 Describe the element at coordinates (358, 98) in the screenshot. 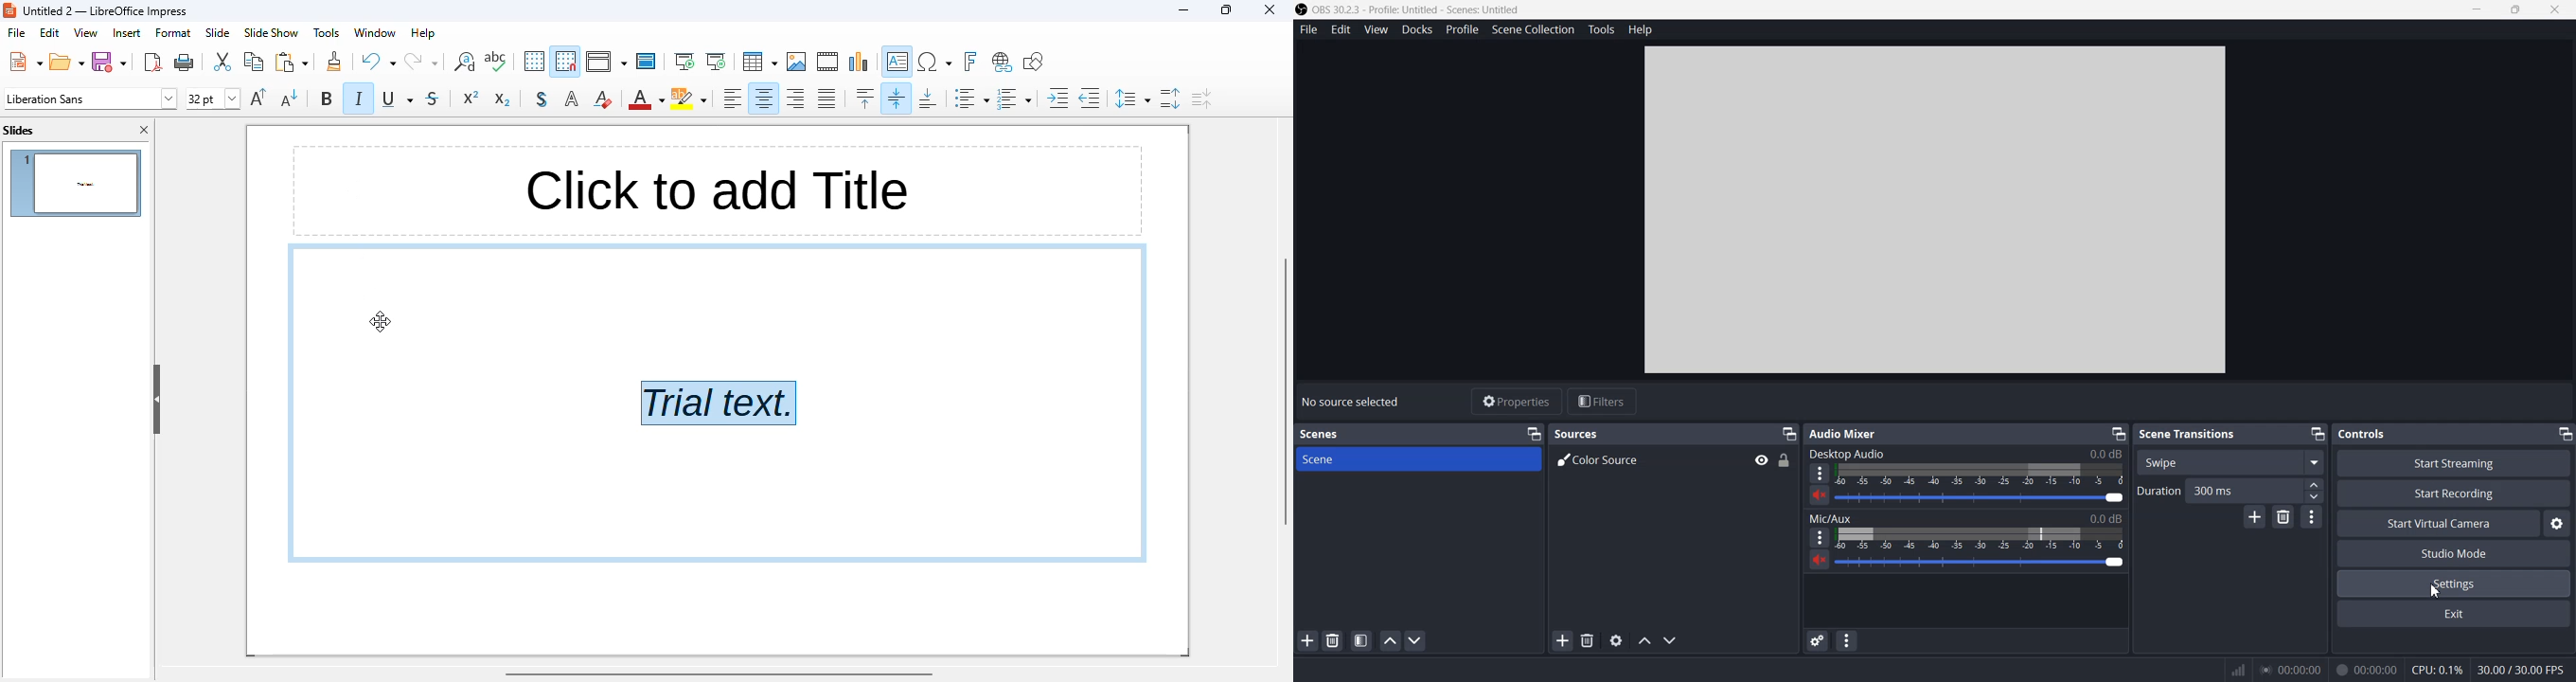

I see `italic` at that location.